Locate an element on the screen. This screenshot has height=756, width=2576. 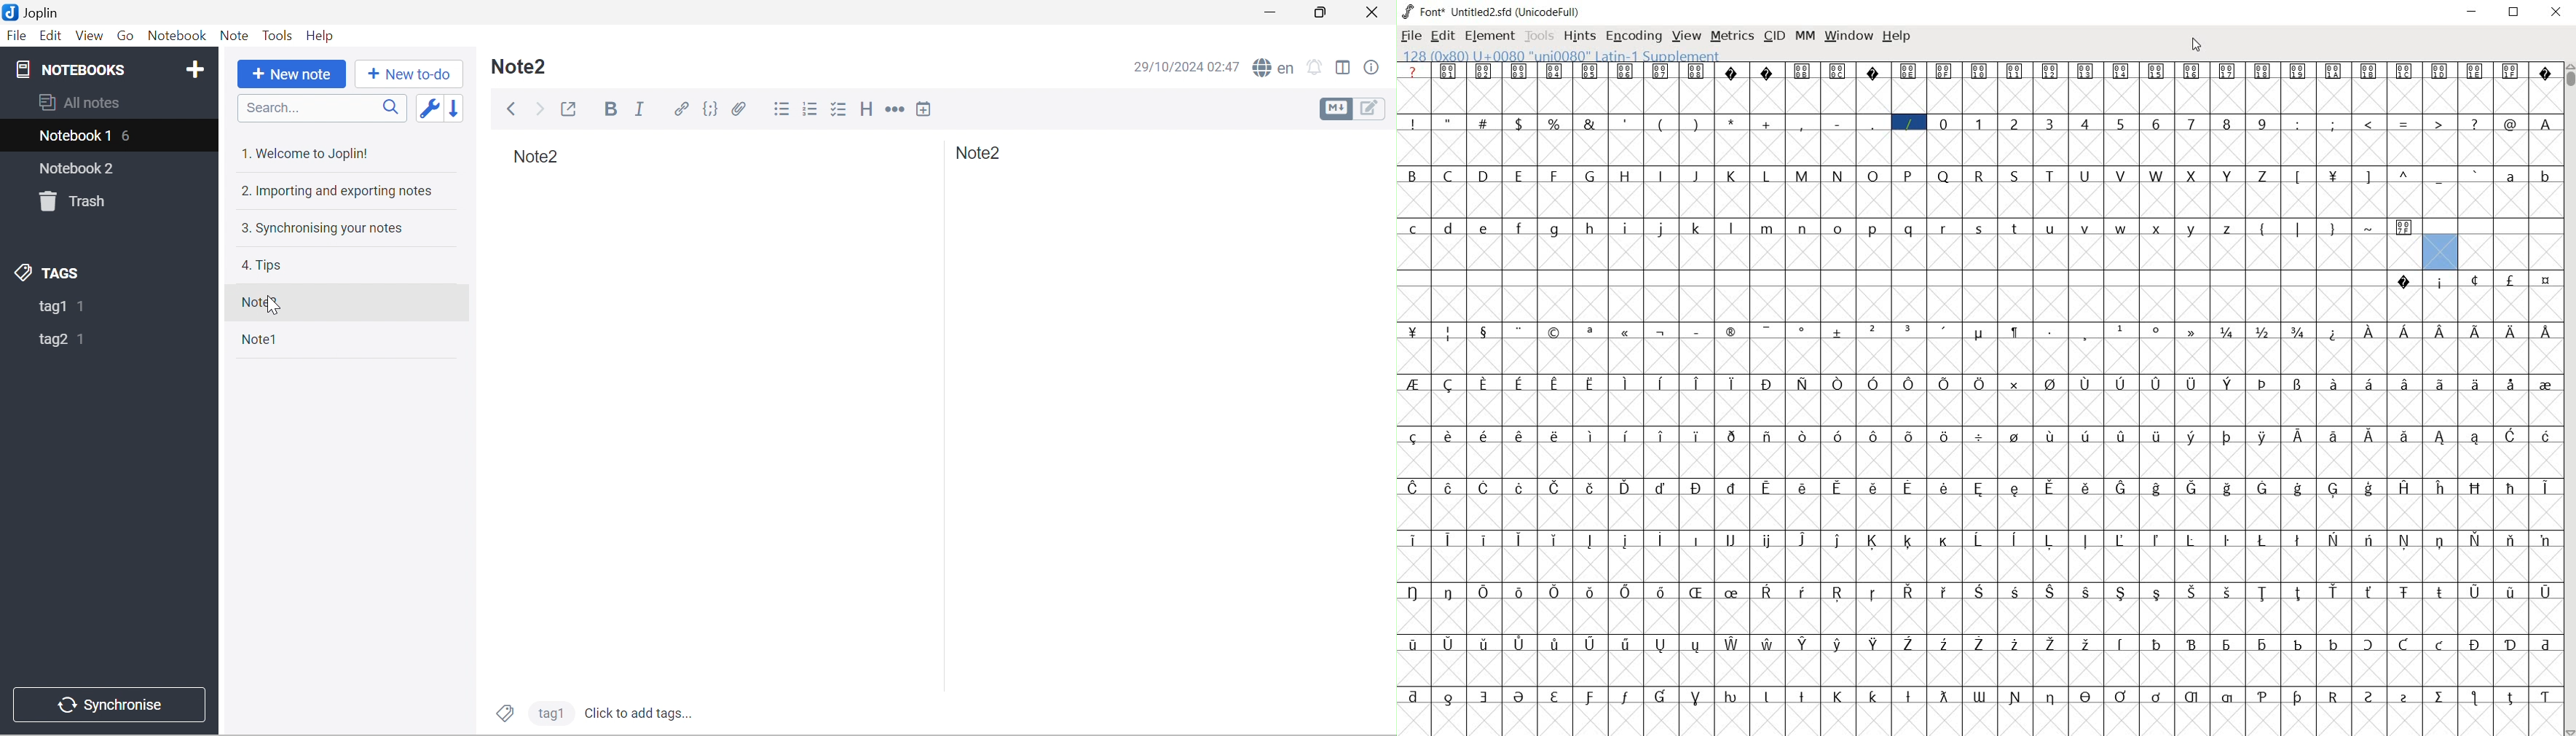
glyph is located at coordinates (2297, 594).